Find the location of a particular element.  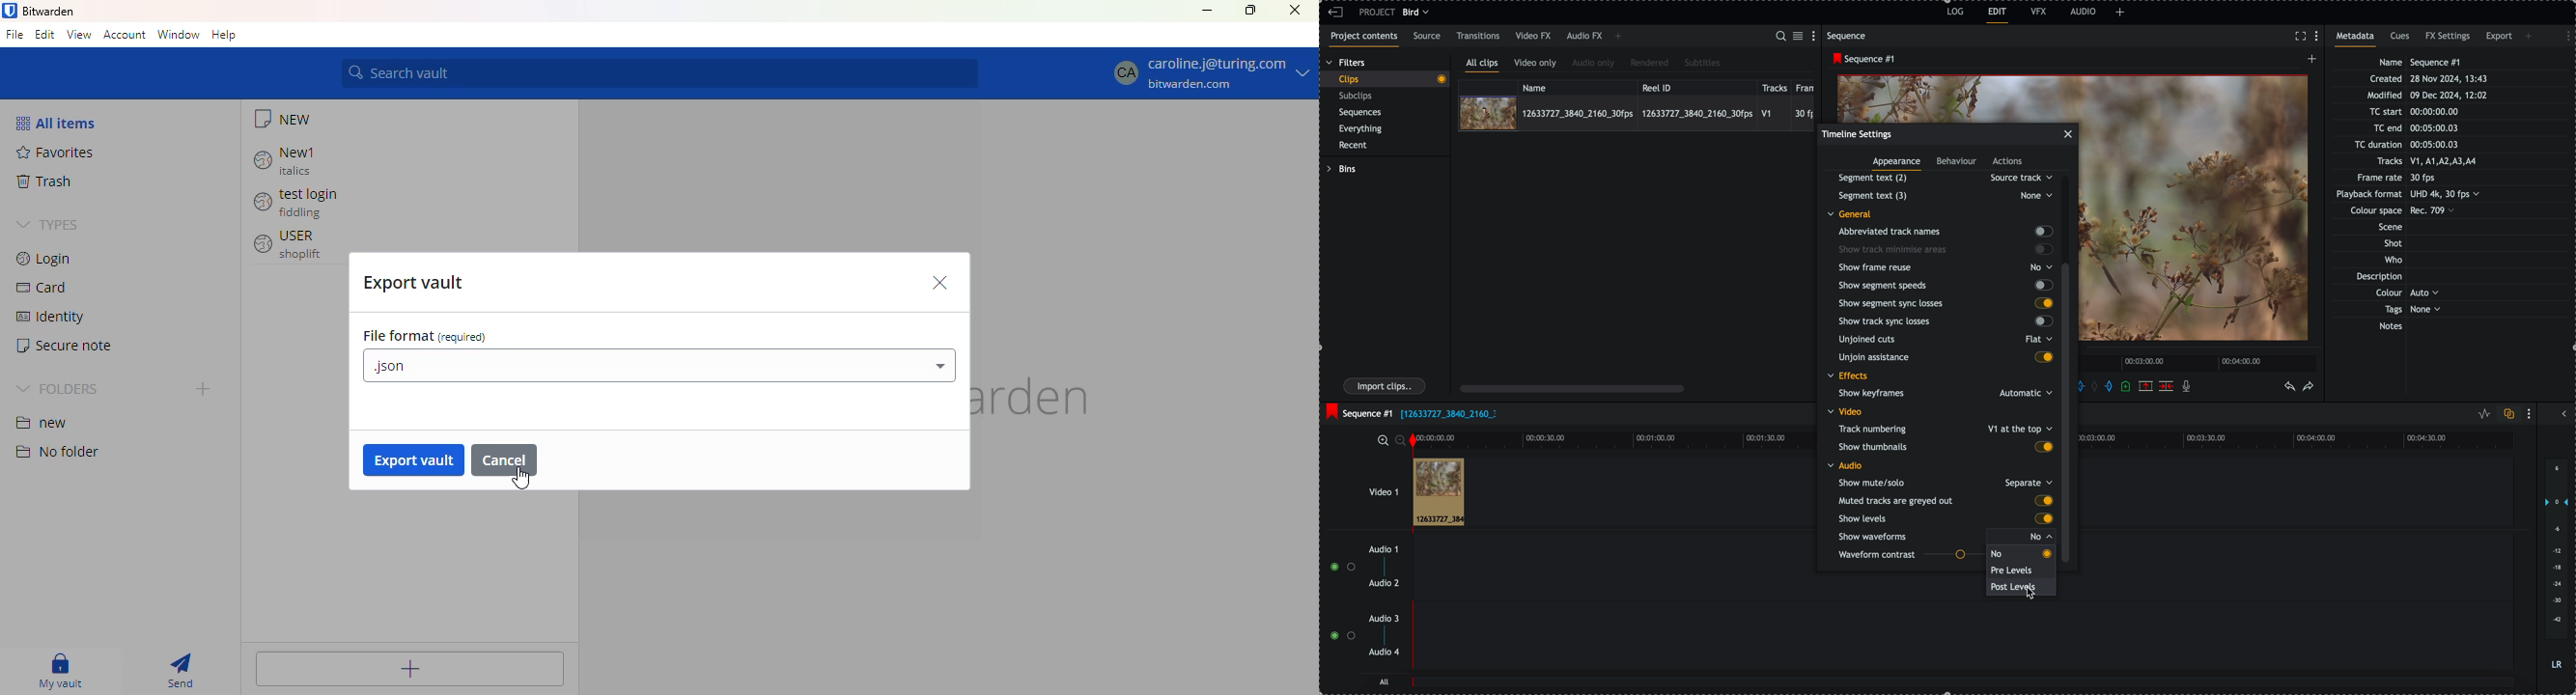

add item is located at coordinates (409, 668).